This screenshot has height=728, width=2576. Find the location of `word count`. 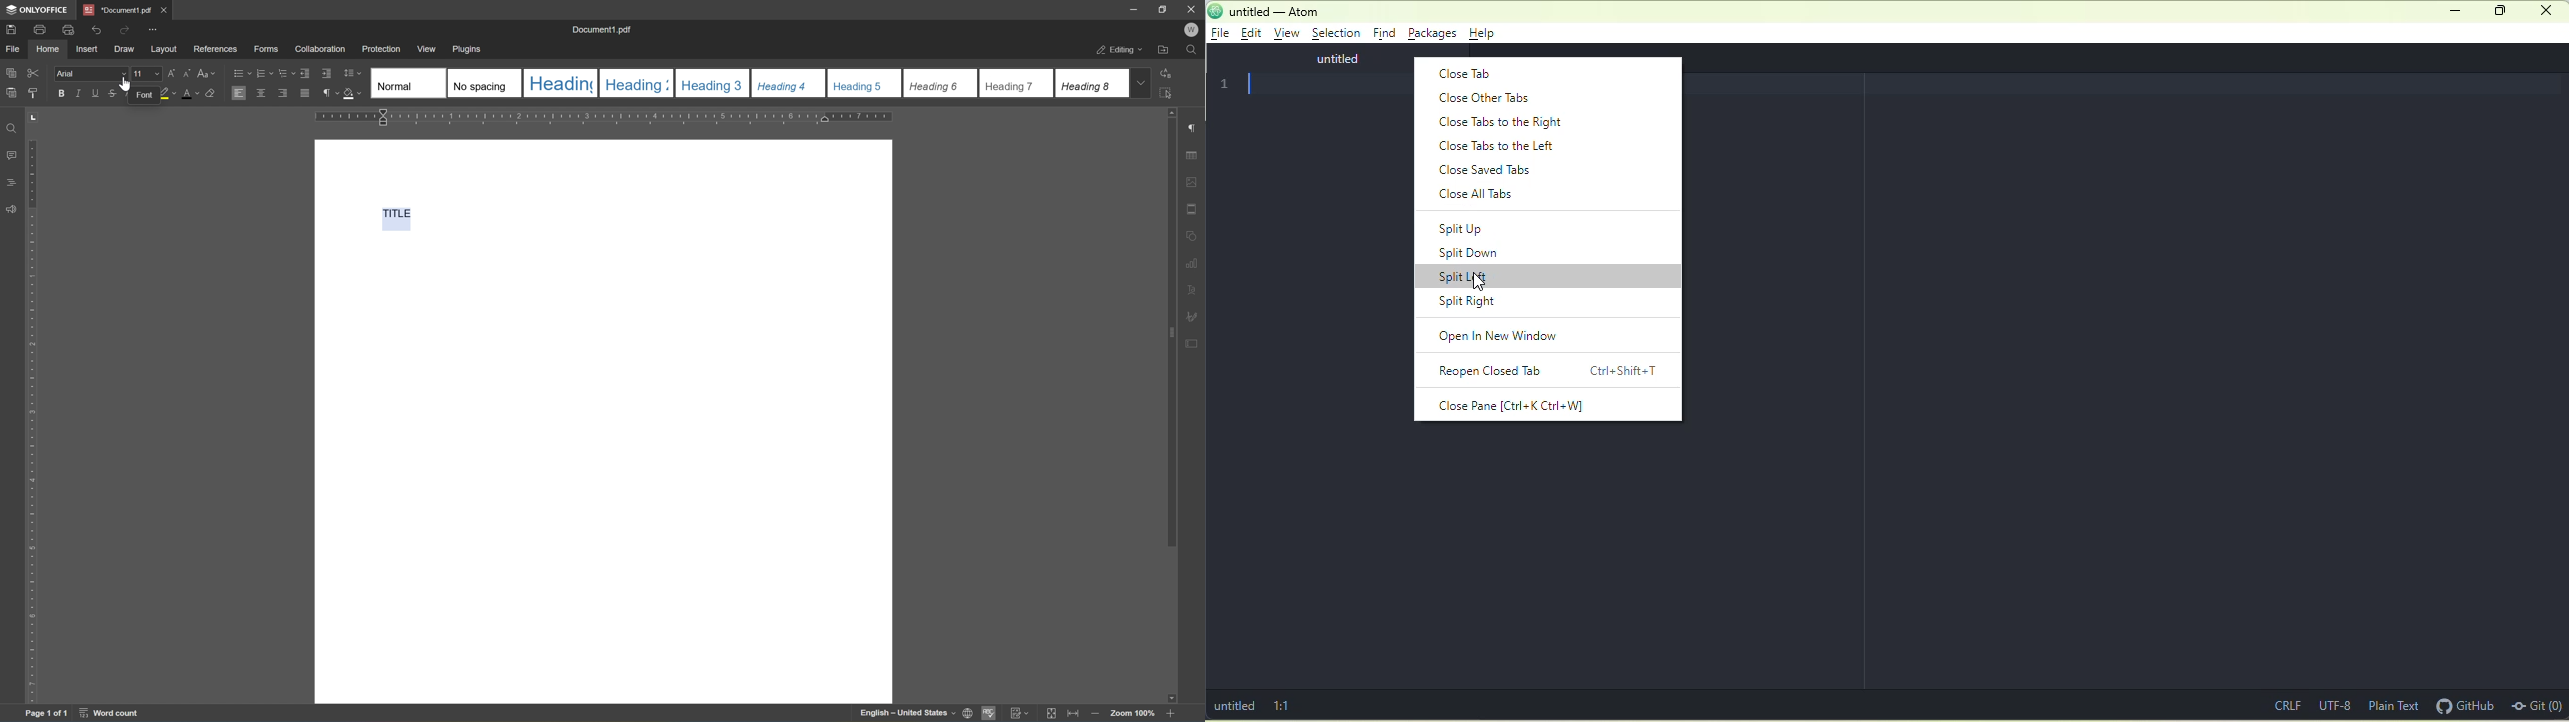

word count is located at coordinates (111, 714).